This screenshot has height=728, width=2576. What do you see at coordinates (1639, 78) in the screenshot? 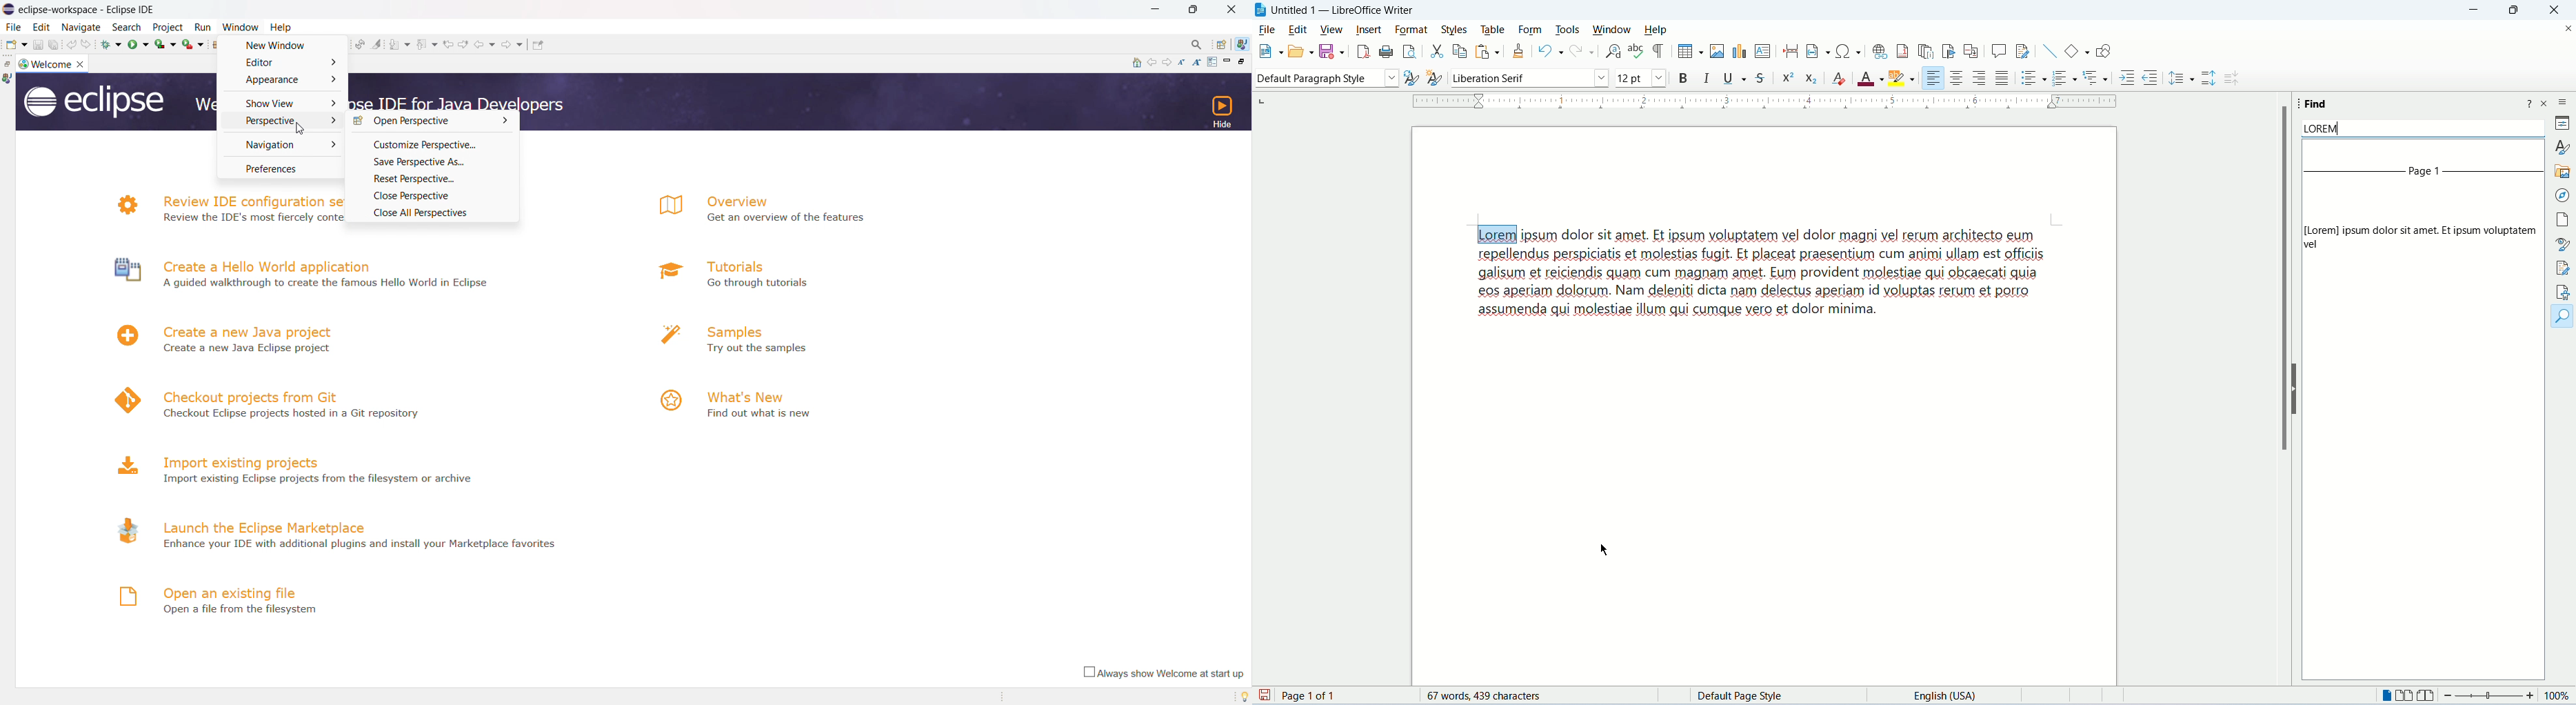
I see `font size` at bounding box center [1639, 78].